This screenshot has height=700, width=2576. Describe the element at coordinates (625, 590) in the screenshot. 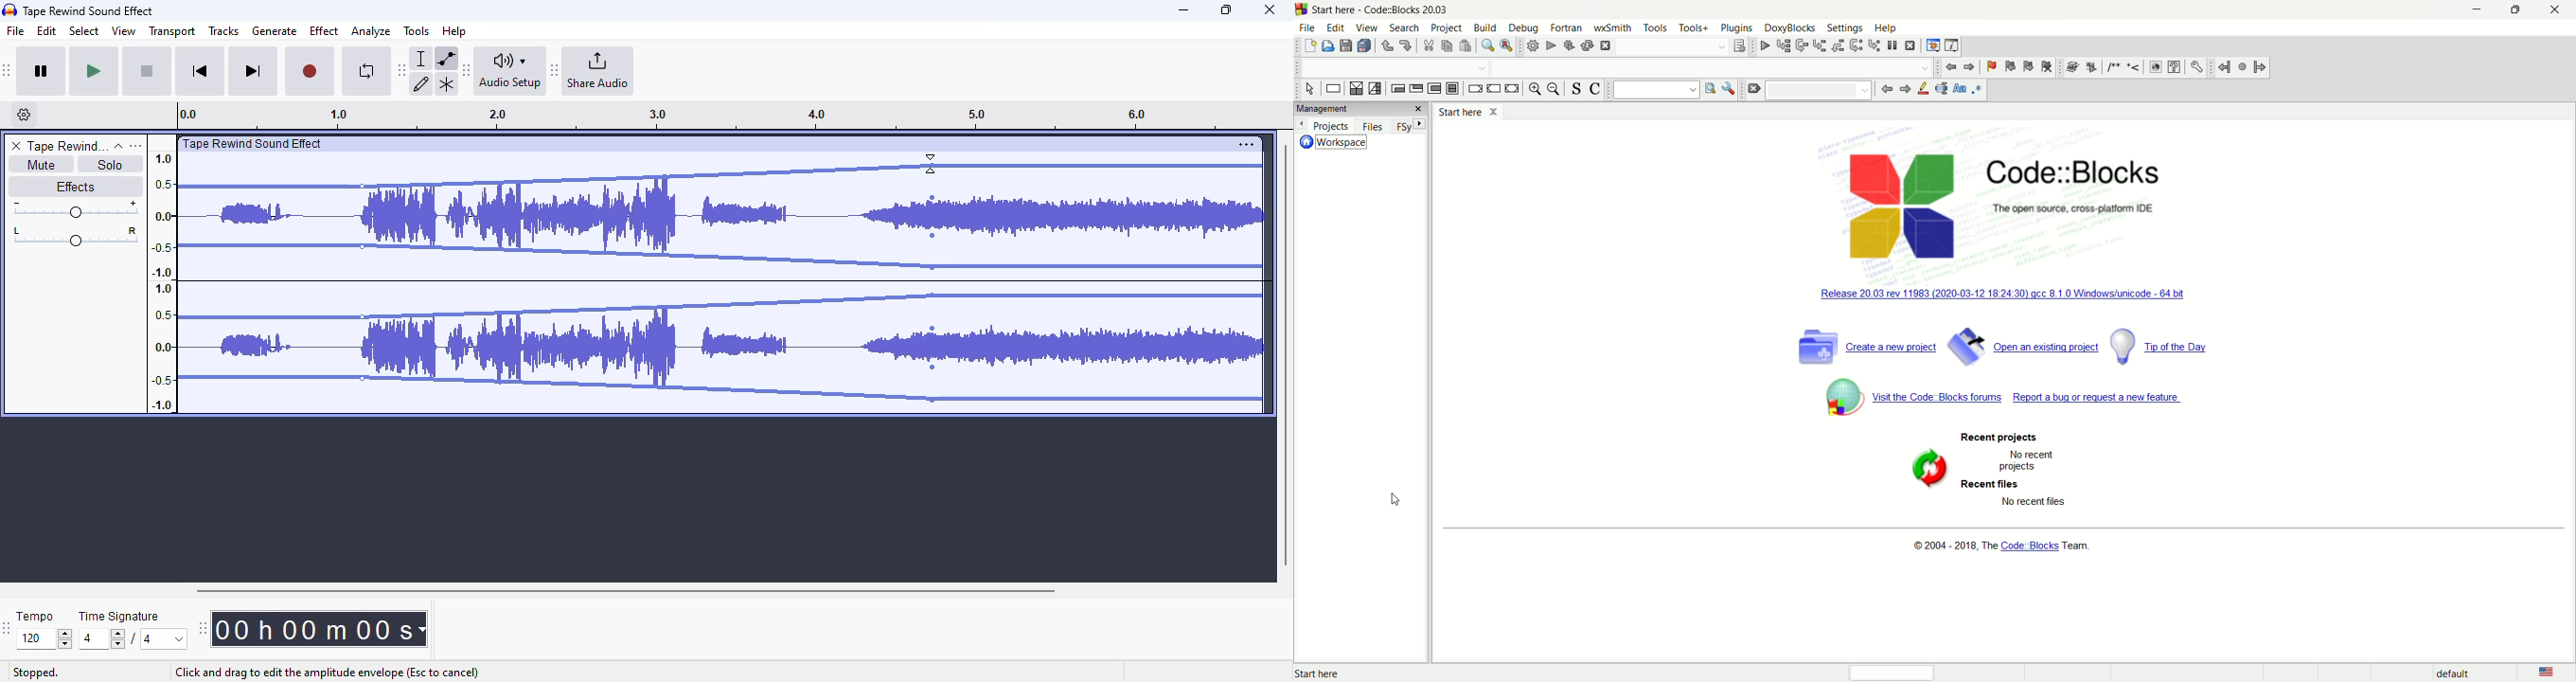

I see `horizontal scroll bar` at that location.